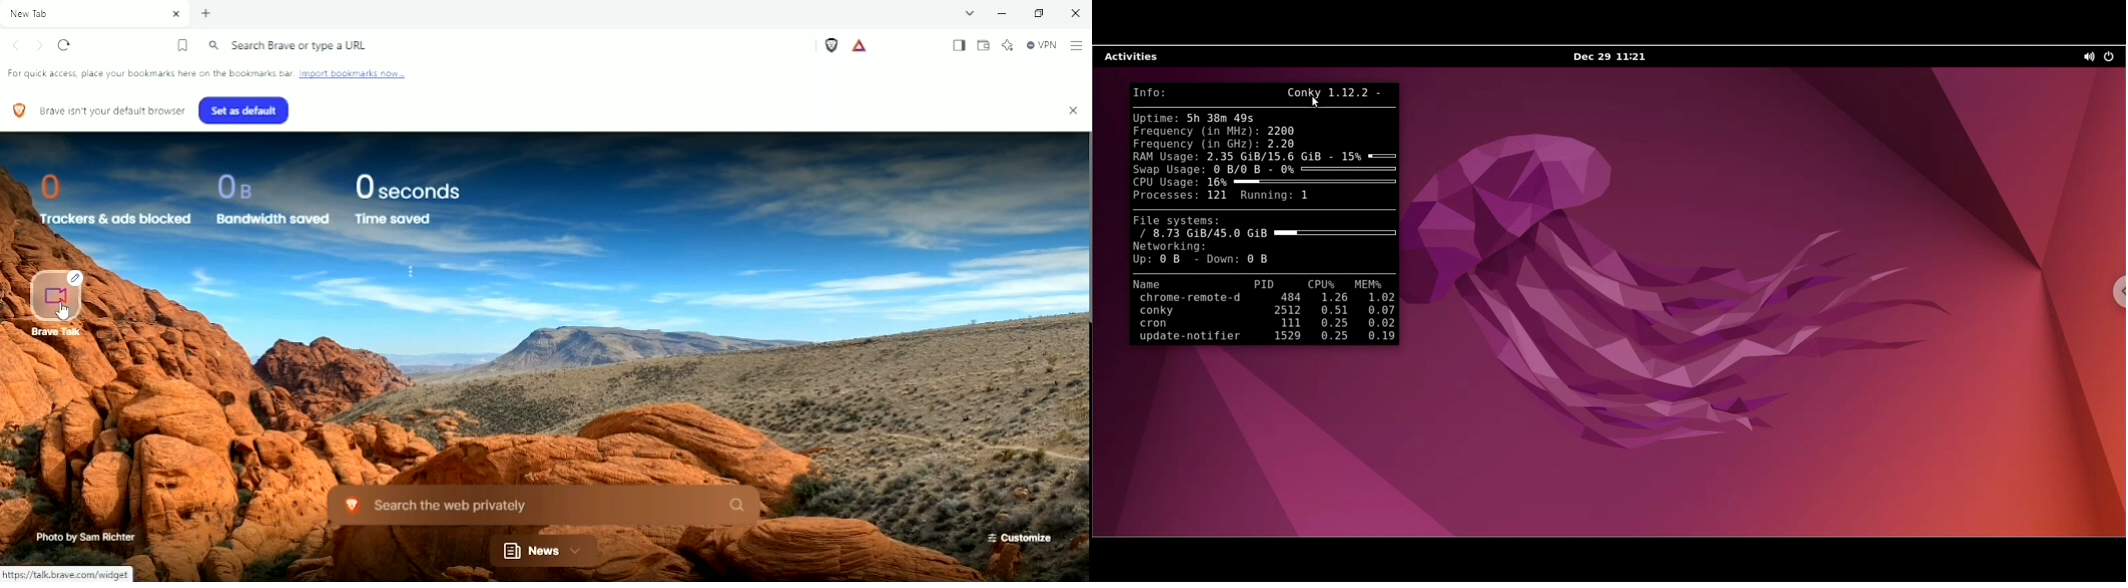 The width and height of the screenshot is (2128, 588). I want to click on Bookmark this tab, so click(182, 46).